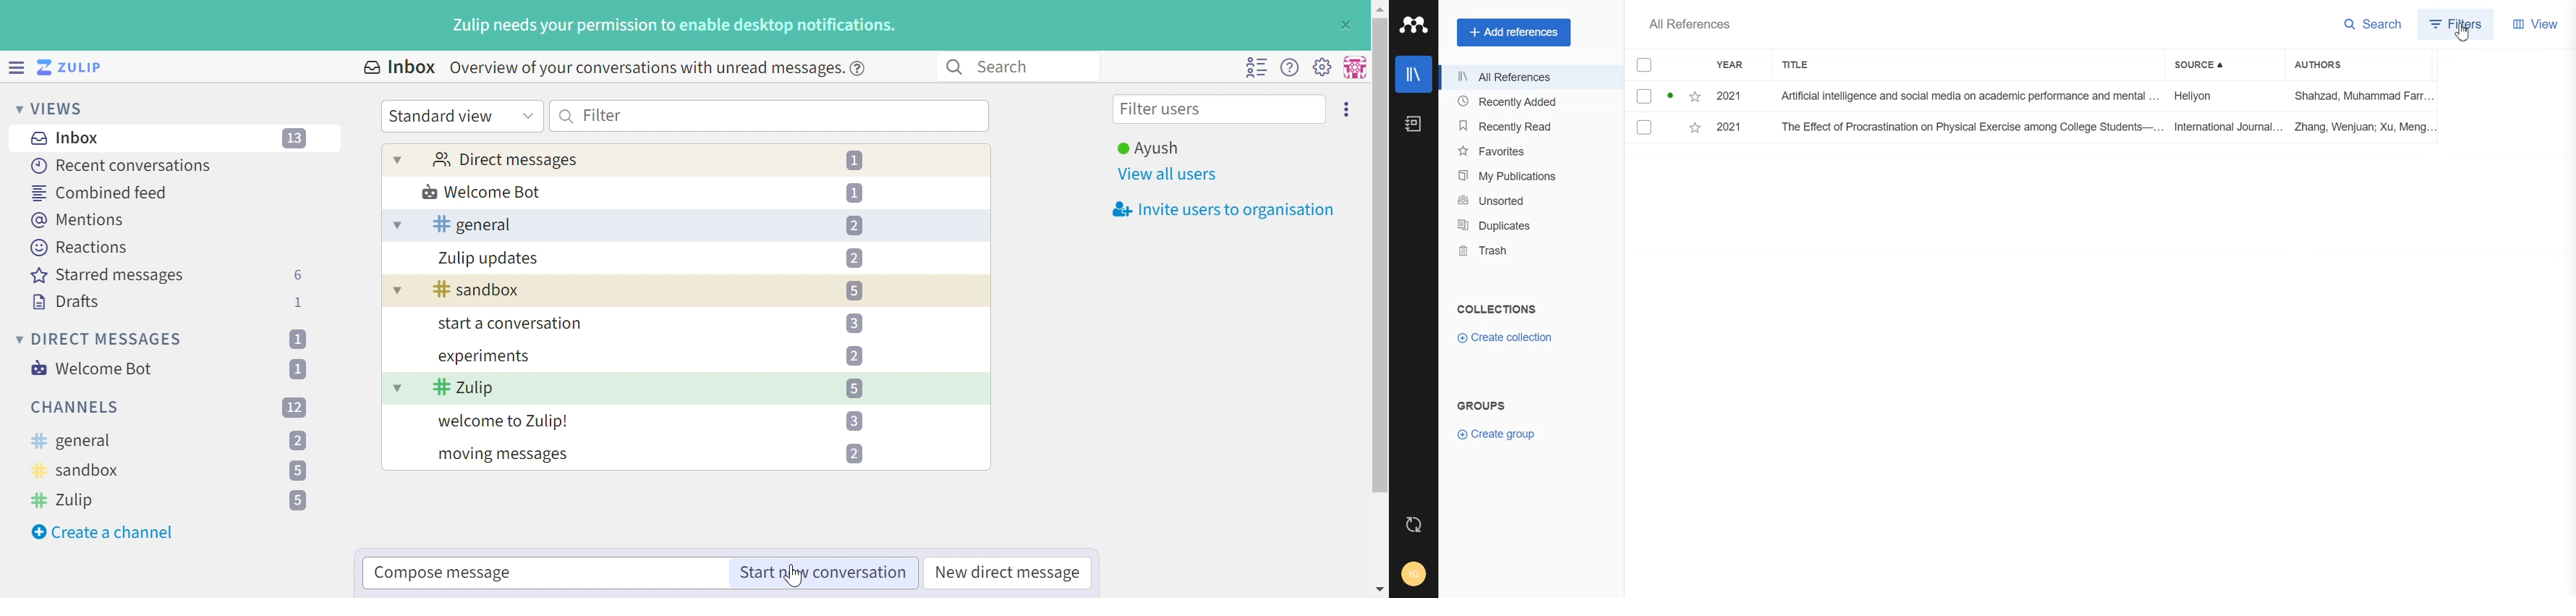  Describe the element at coordinates (2208, 64) in the screenshot. I see `Source` at that location.